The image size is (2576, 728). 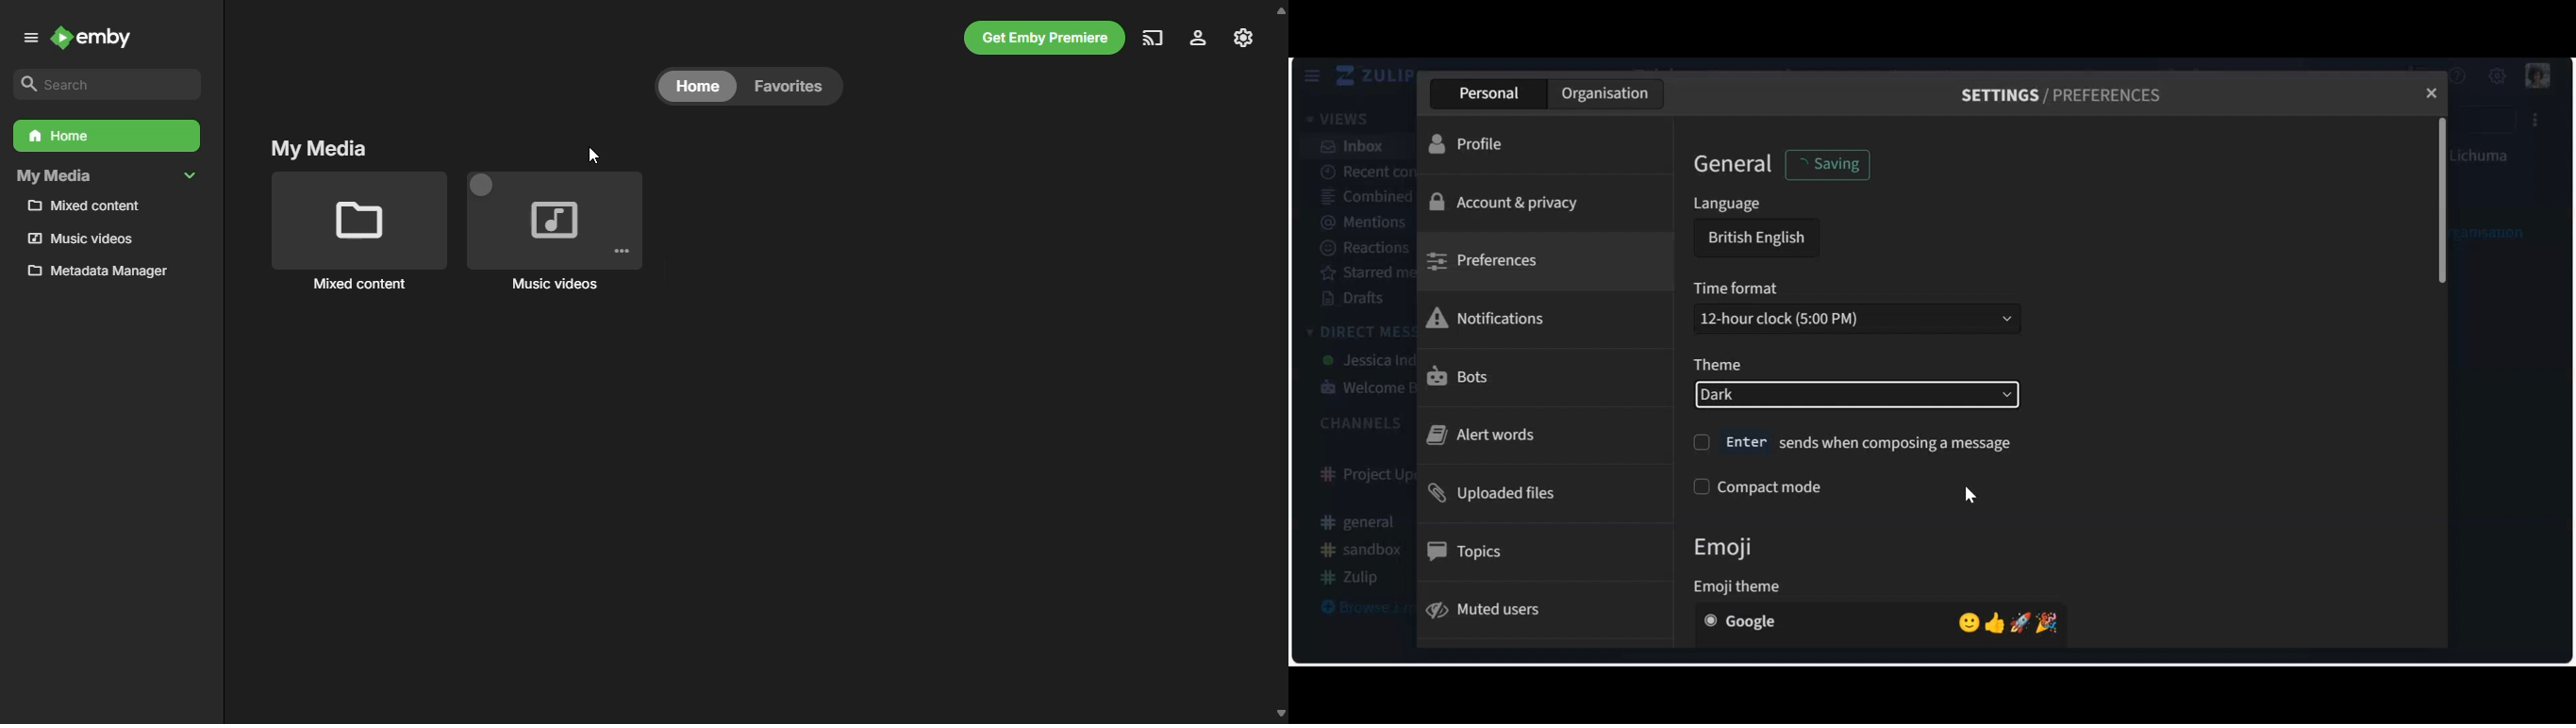 What do you see at coordinates (1735, 546) in the screenshot?
I see `Emoji` at bounding box center [1735, 546].